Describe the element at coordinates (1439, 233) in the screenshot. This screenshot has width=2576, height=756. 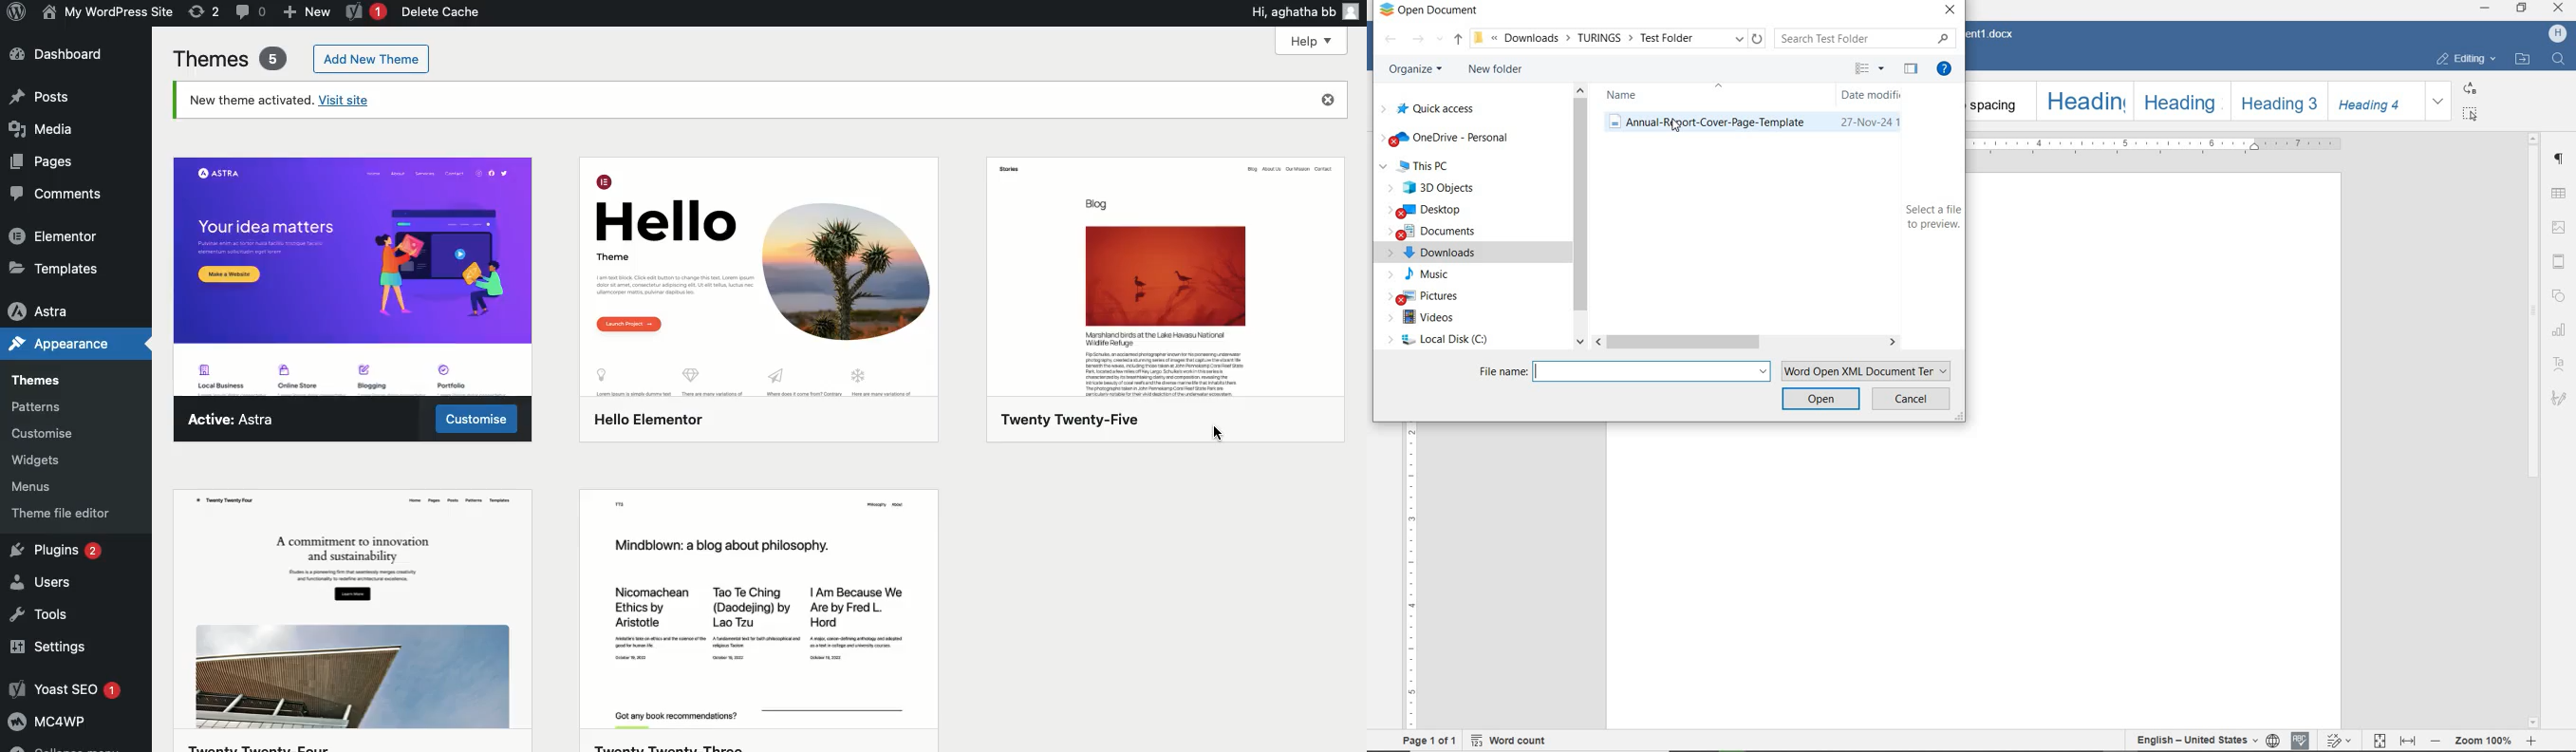
I see `documents` at that location.